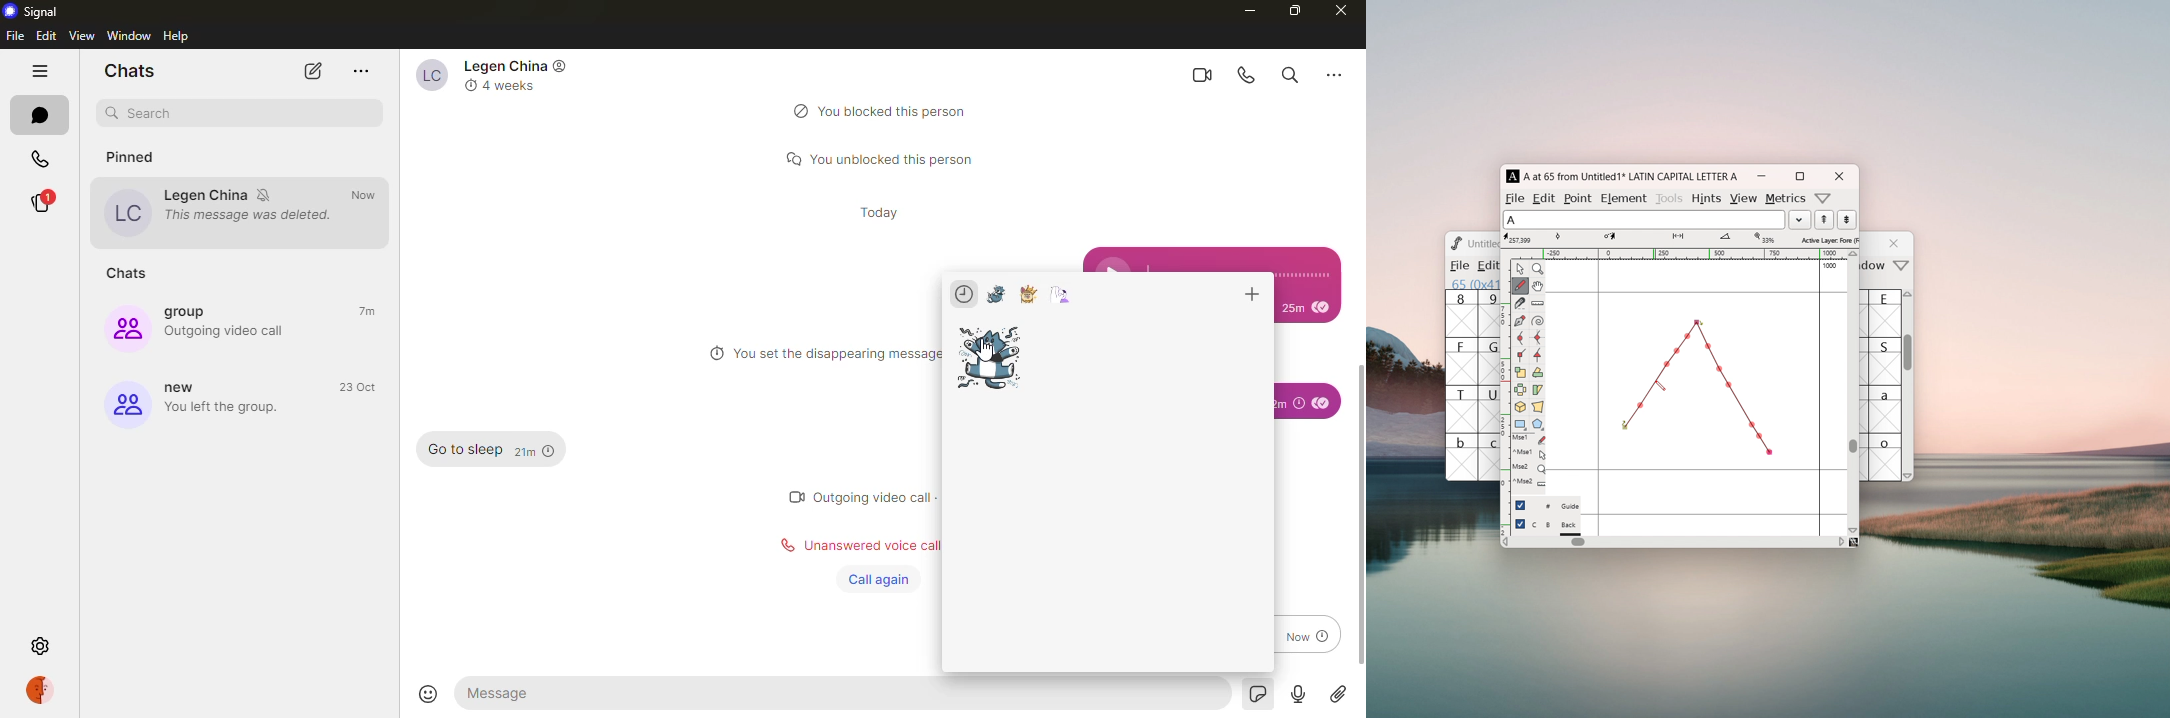 This screenshot has height=728, width=2184. I want to click on pointer, so click(1520, 269).